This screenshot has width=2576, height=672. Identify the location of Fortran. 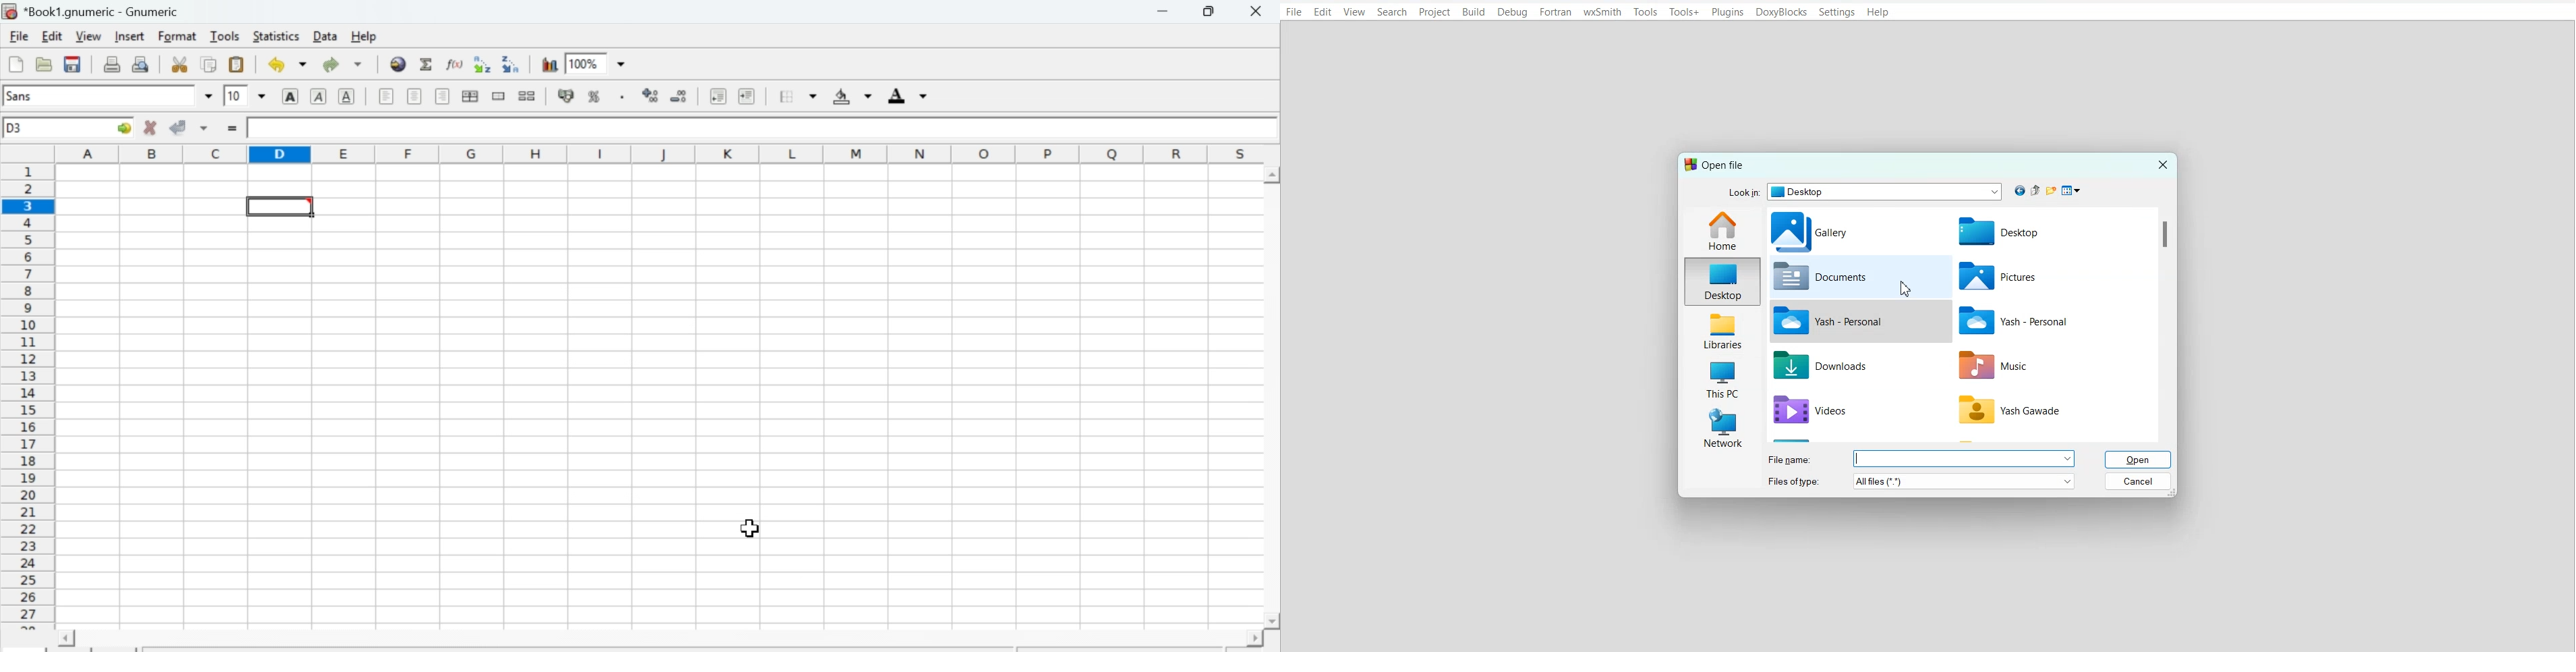
(1555, 12).